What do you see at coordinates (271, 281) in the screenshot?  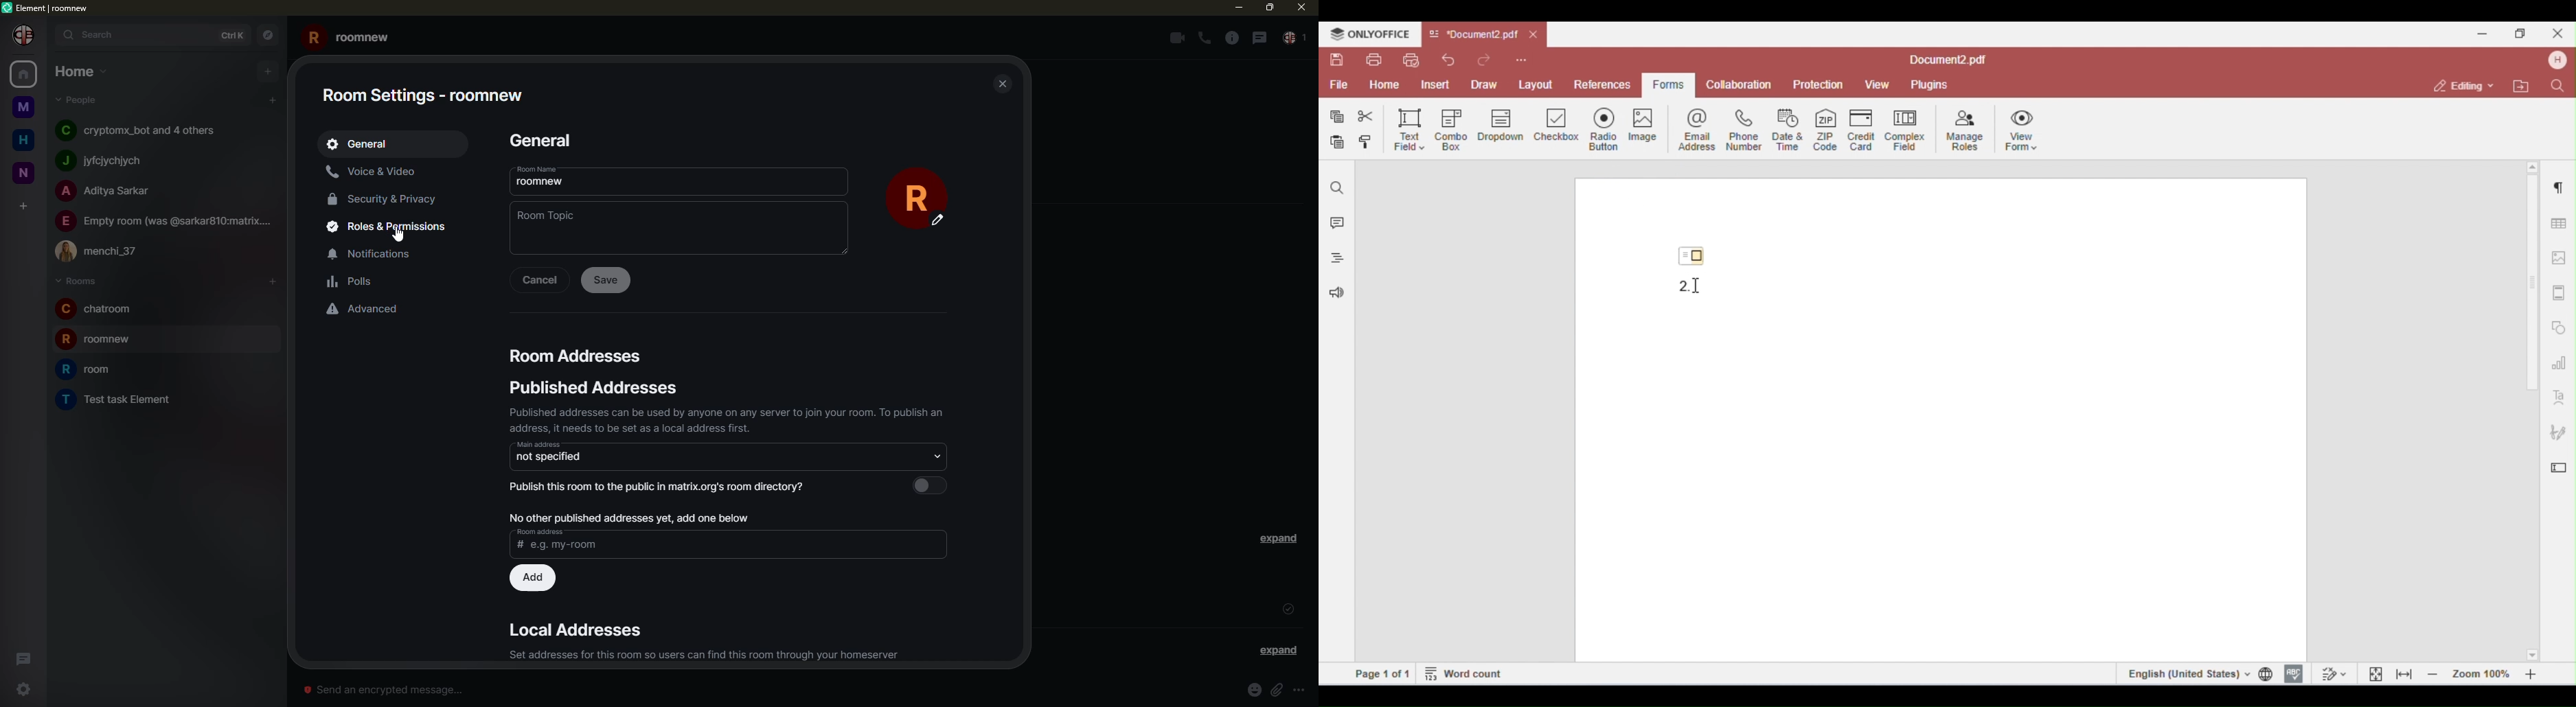 I see `add` at bounding box center [271, 281].